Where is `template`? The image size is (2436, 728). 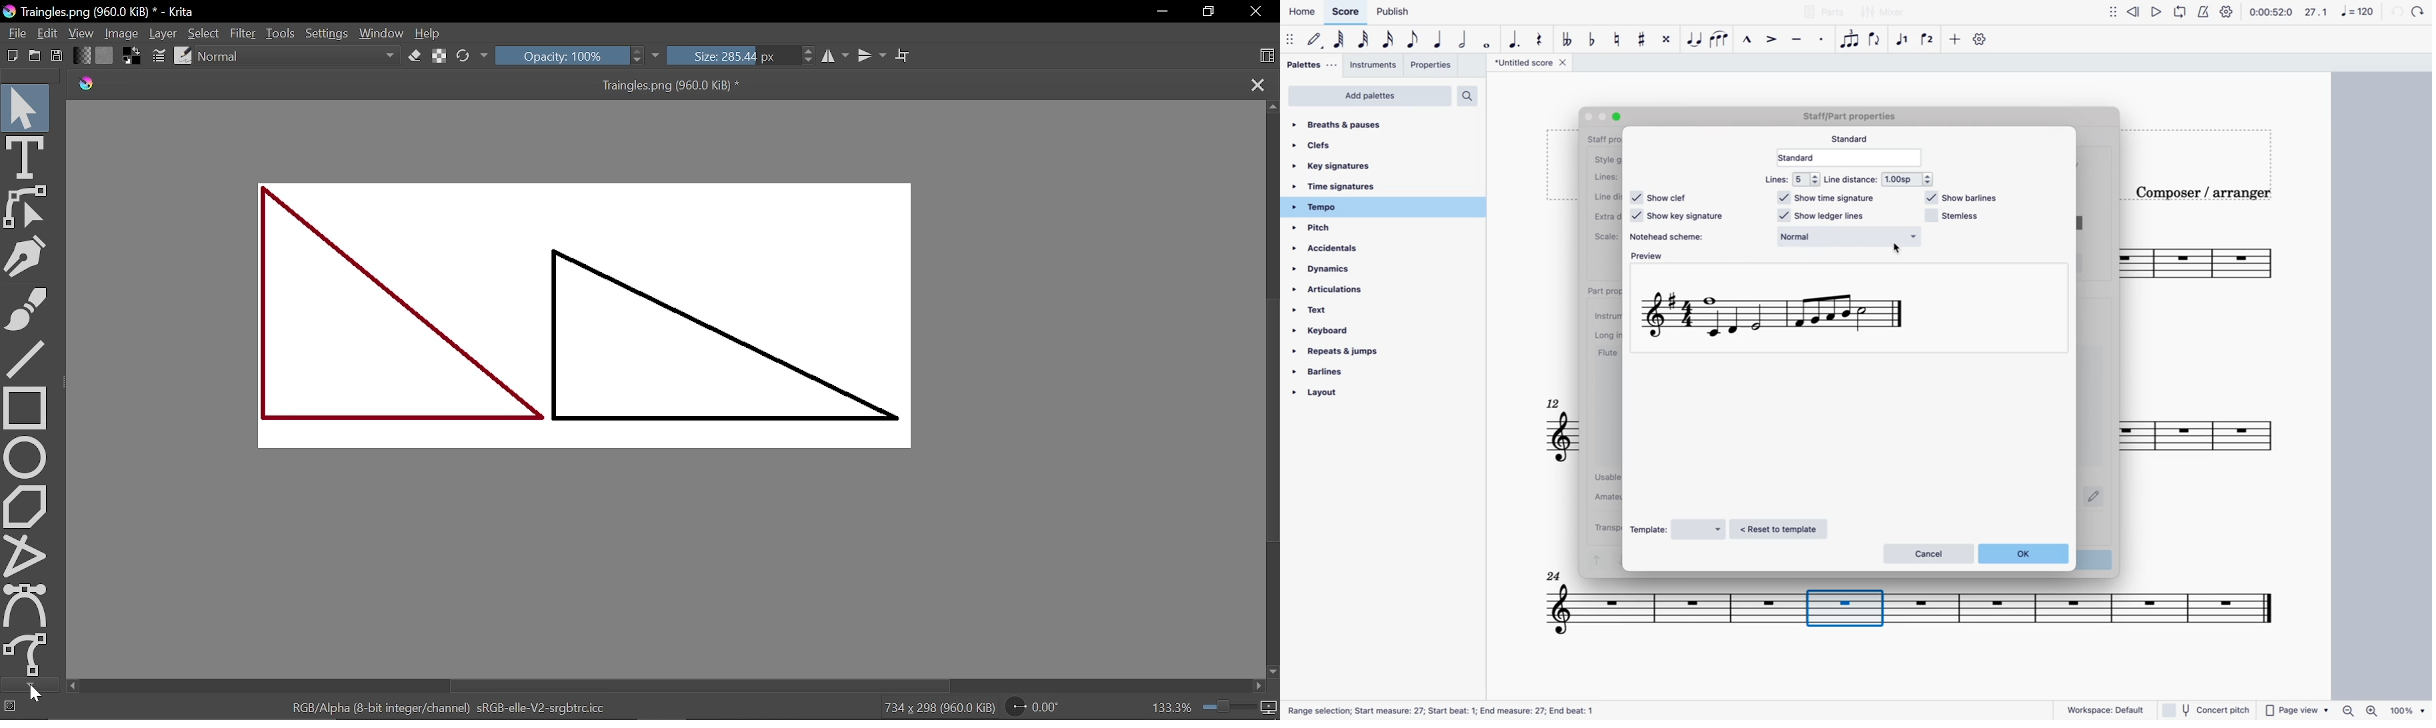
template is located at coordinates (1678, 529).